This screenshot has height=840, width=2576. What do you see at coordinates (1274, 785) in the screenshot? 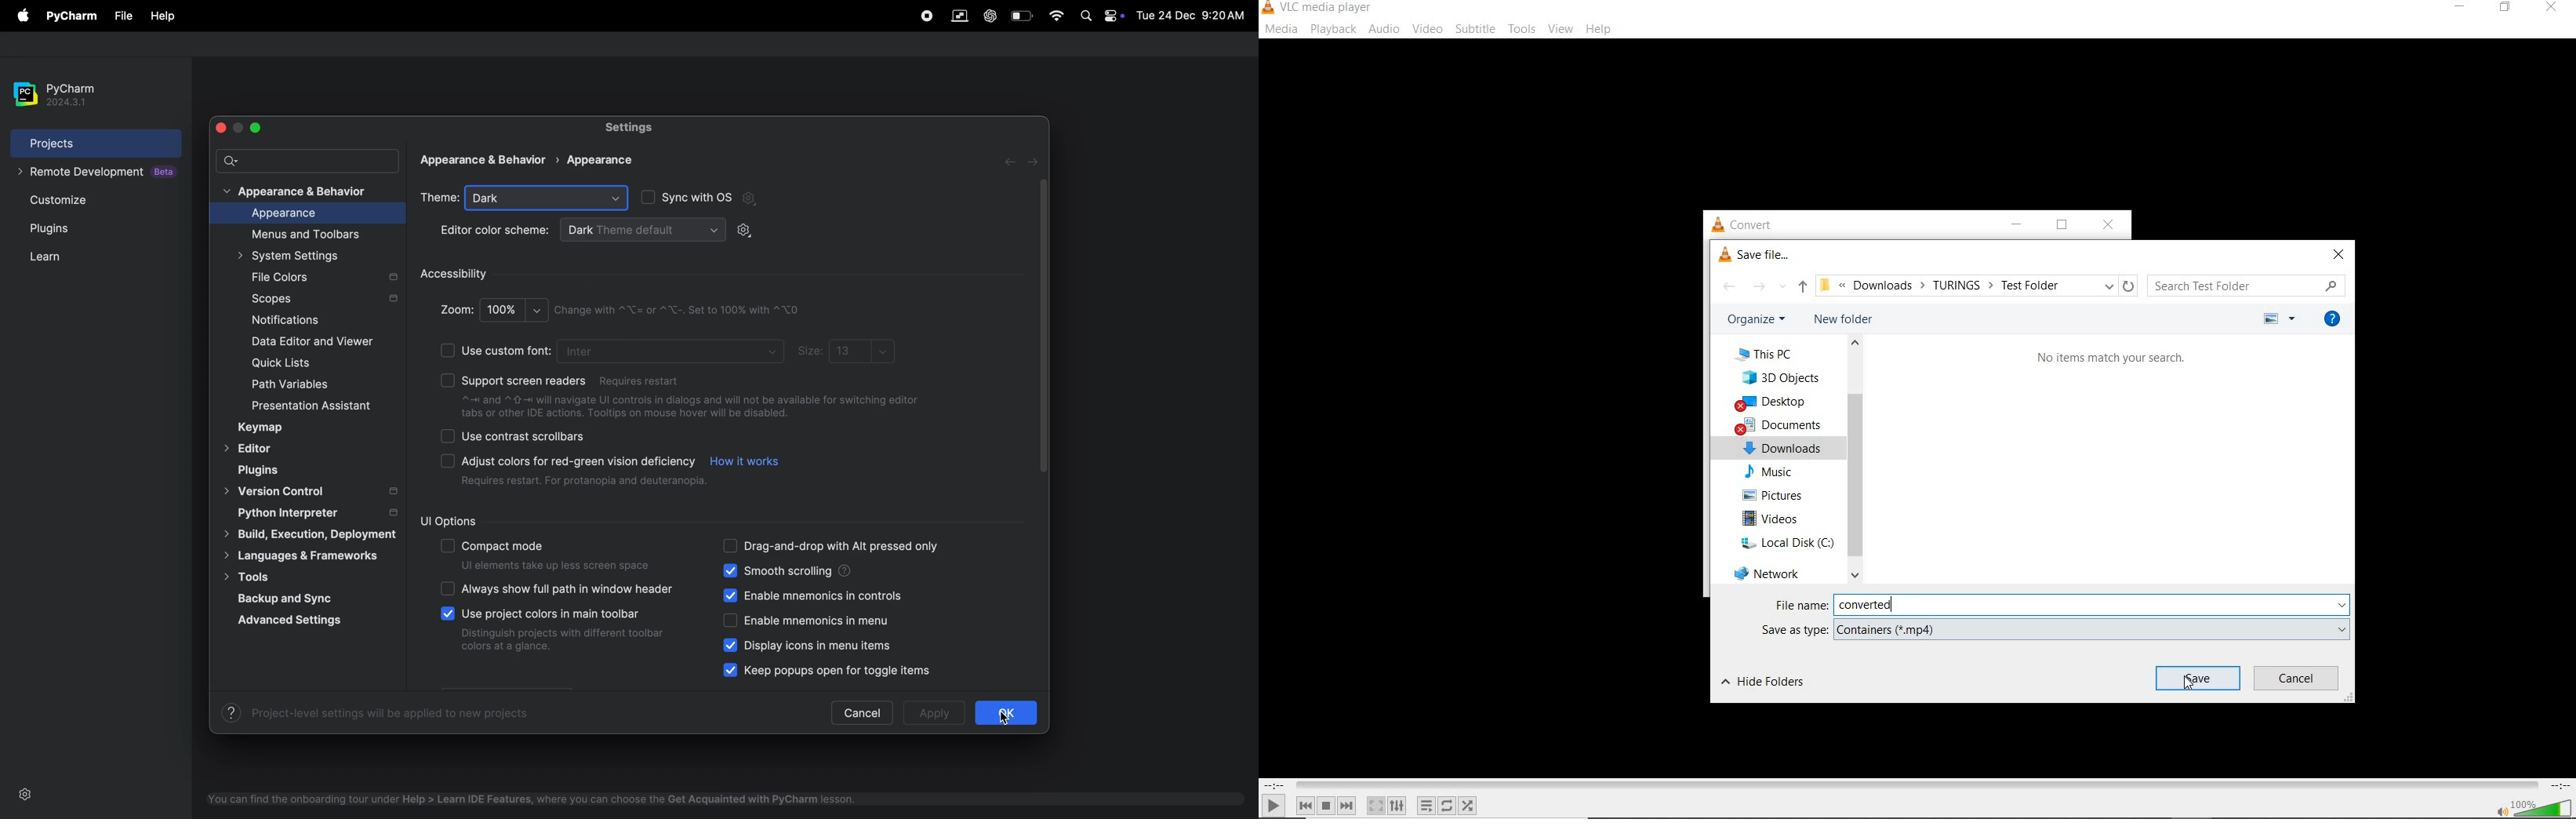
I see `elapsed time` at bounding box center [1274, 785].